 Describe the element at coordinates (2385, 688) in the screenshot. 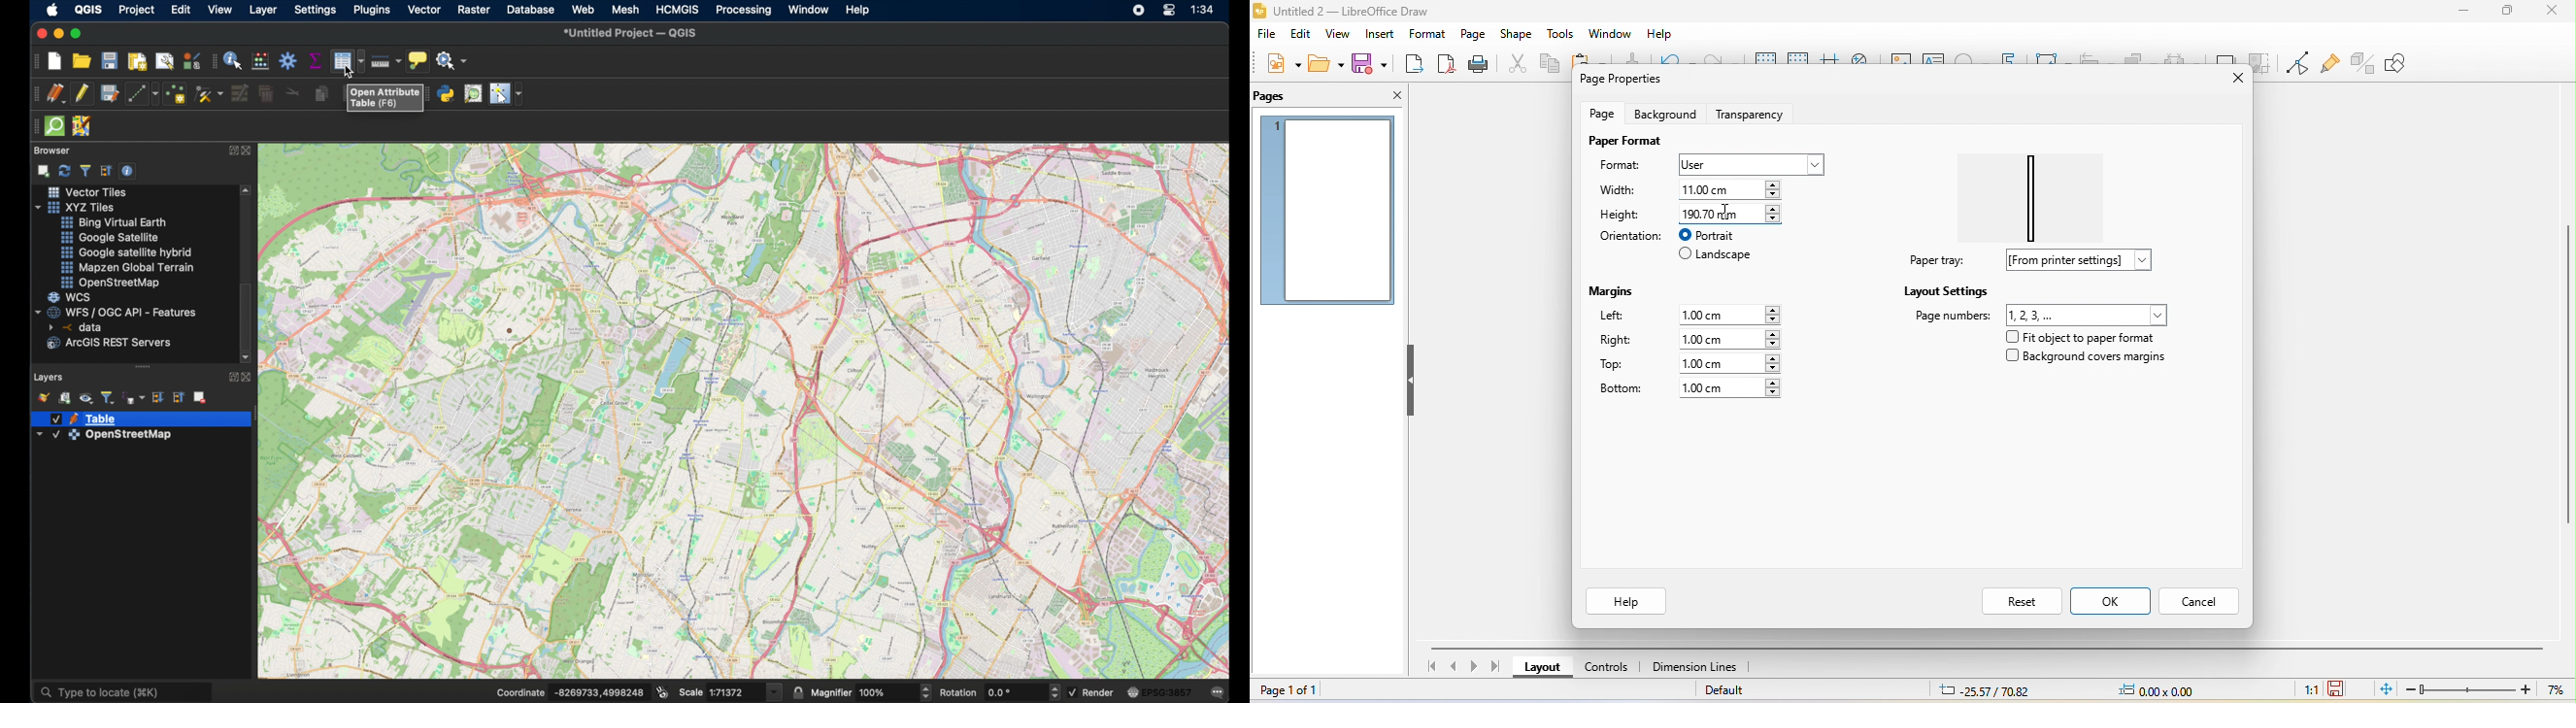

I see `fit page to current window` at that location.